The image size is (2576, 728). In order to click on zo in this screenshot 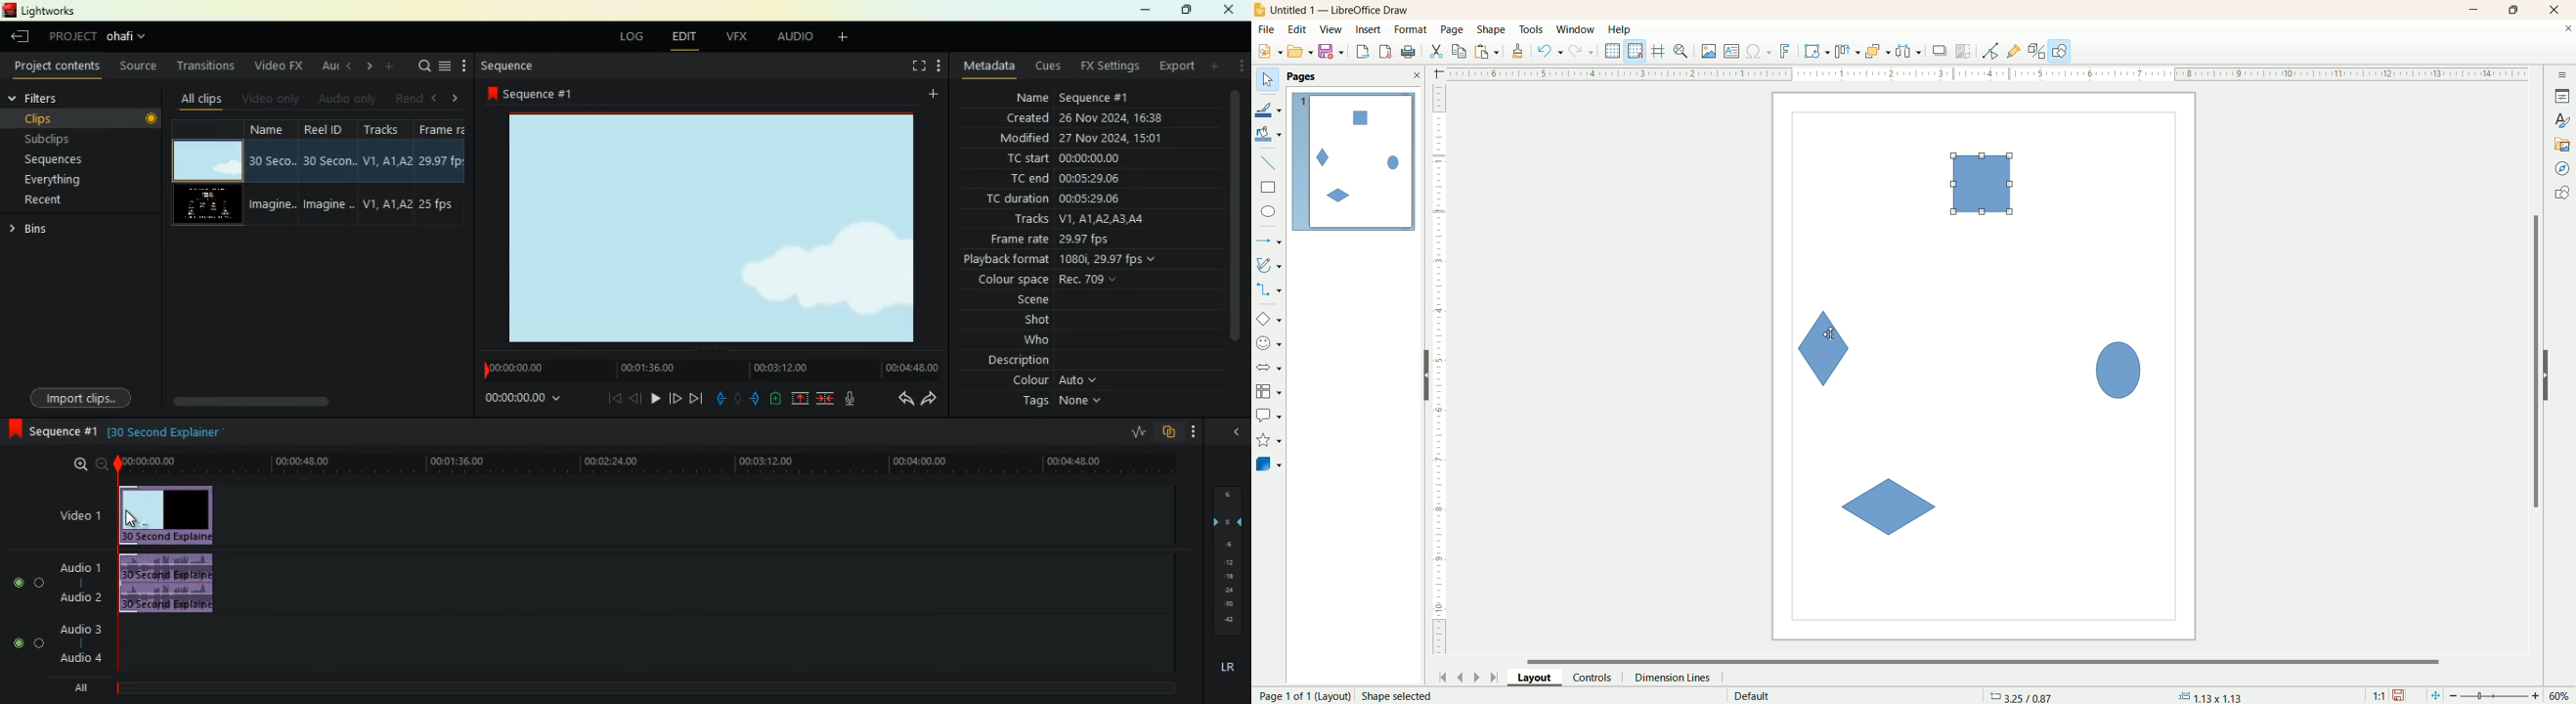, I will do `click(1683, 51)`.